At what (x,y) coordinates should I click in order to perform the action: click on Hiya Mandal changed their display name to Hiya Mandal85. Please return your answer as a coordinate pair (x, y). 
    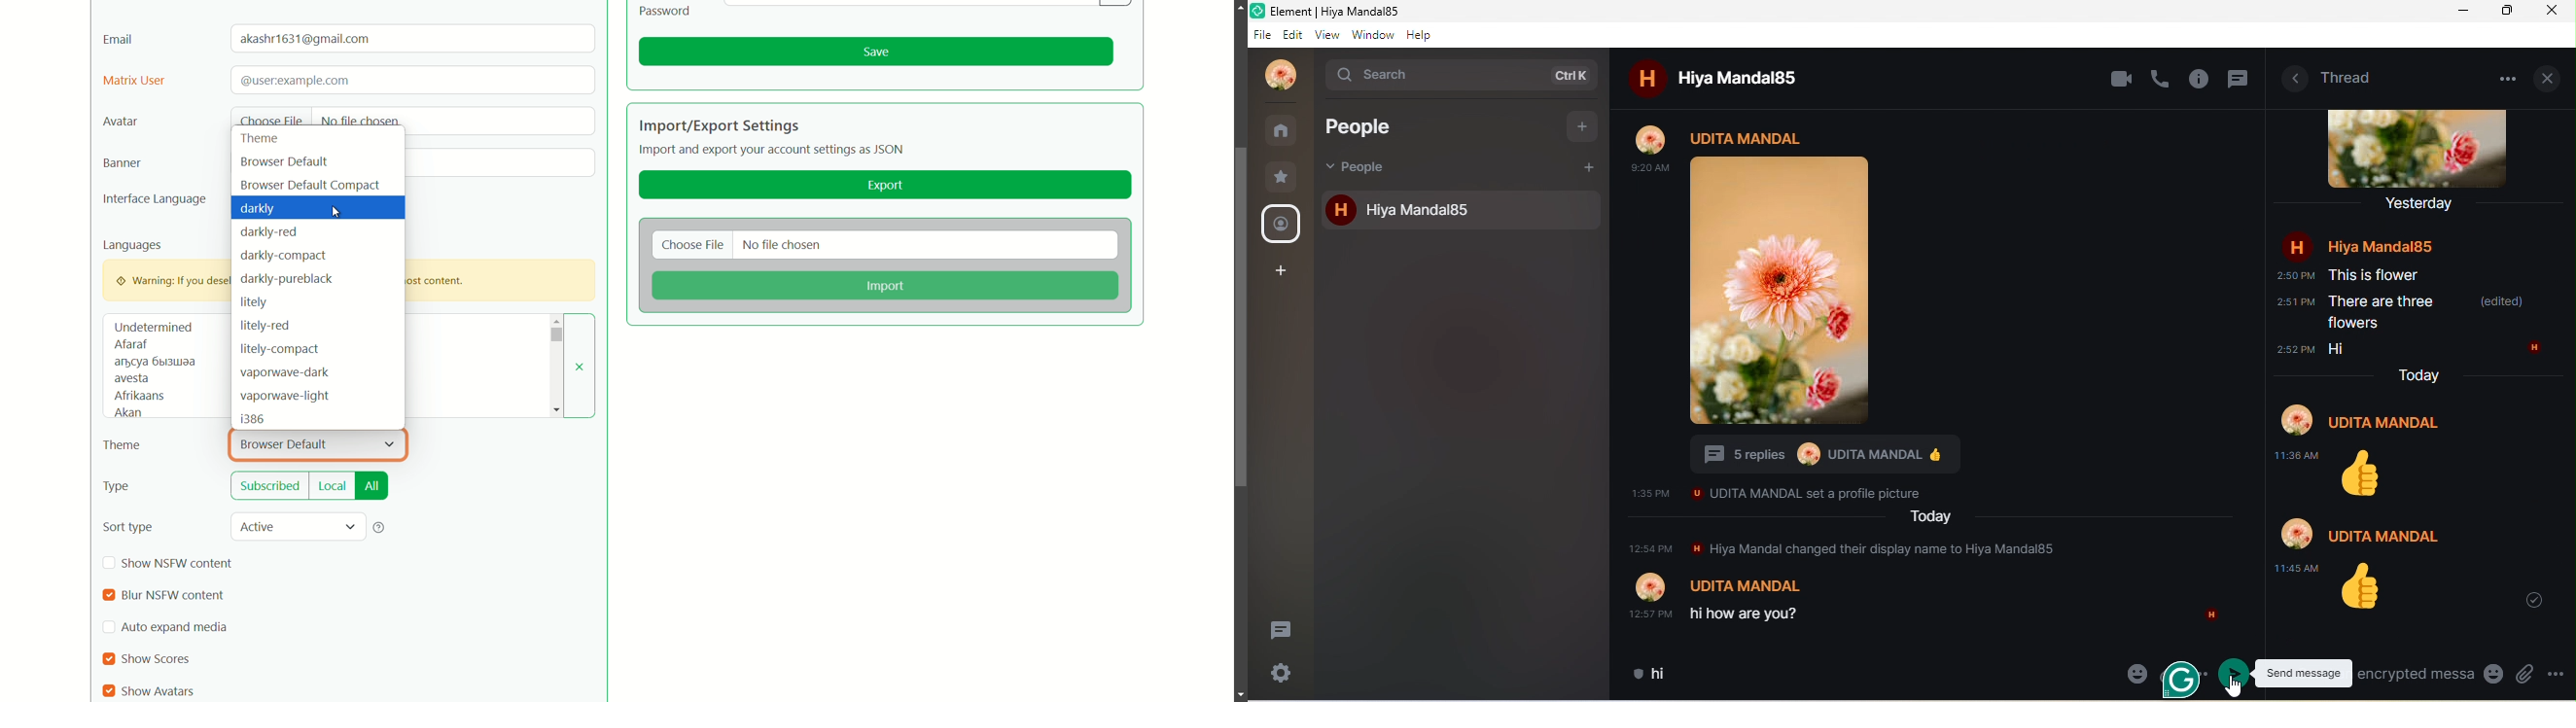
    Looking at the image, I should click on (1877, 549).